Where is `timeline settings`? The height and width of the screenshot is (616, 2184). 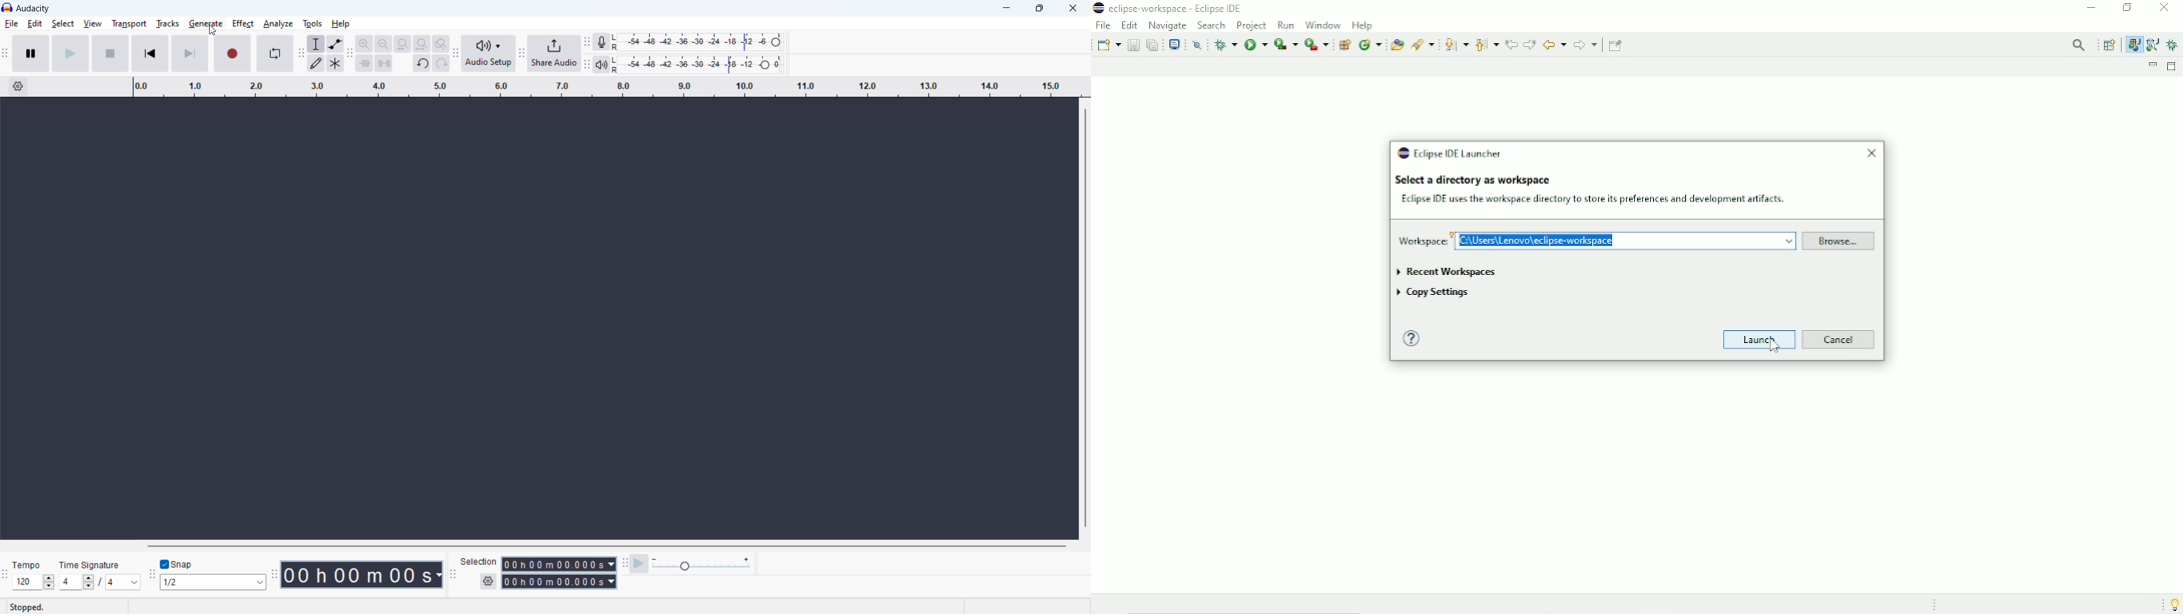 timeline settings is located at coordinates (17, 87).